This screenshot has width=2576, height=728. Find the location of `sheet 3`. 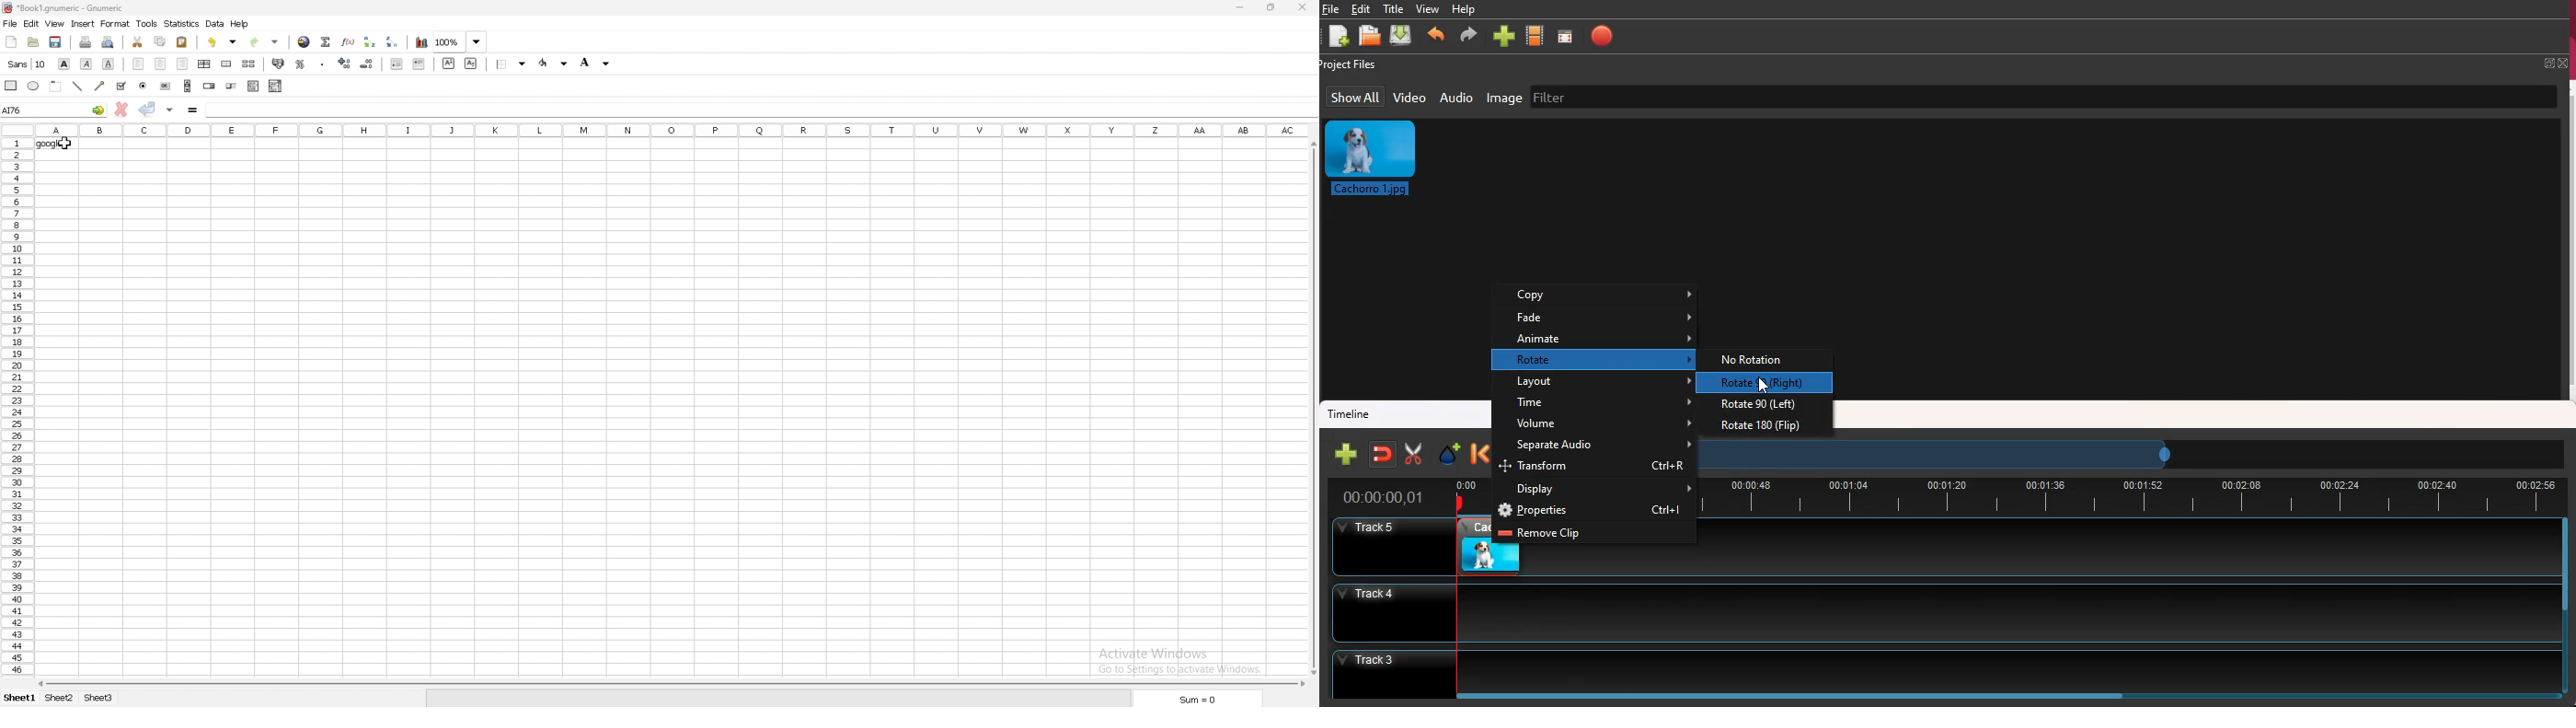

sheet 3 is located at coordinates (98, 697).